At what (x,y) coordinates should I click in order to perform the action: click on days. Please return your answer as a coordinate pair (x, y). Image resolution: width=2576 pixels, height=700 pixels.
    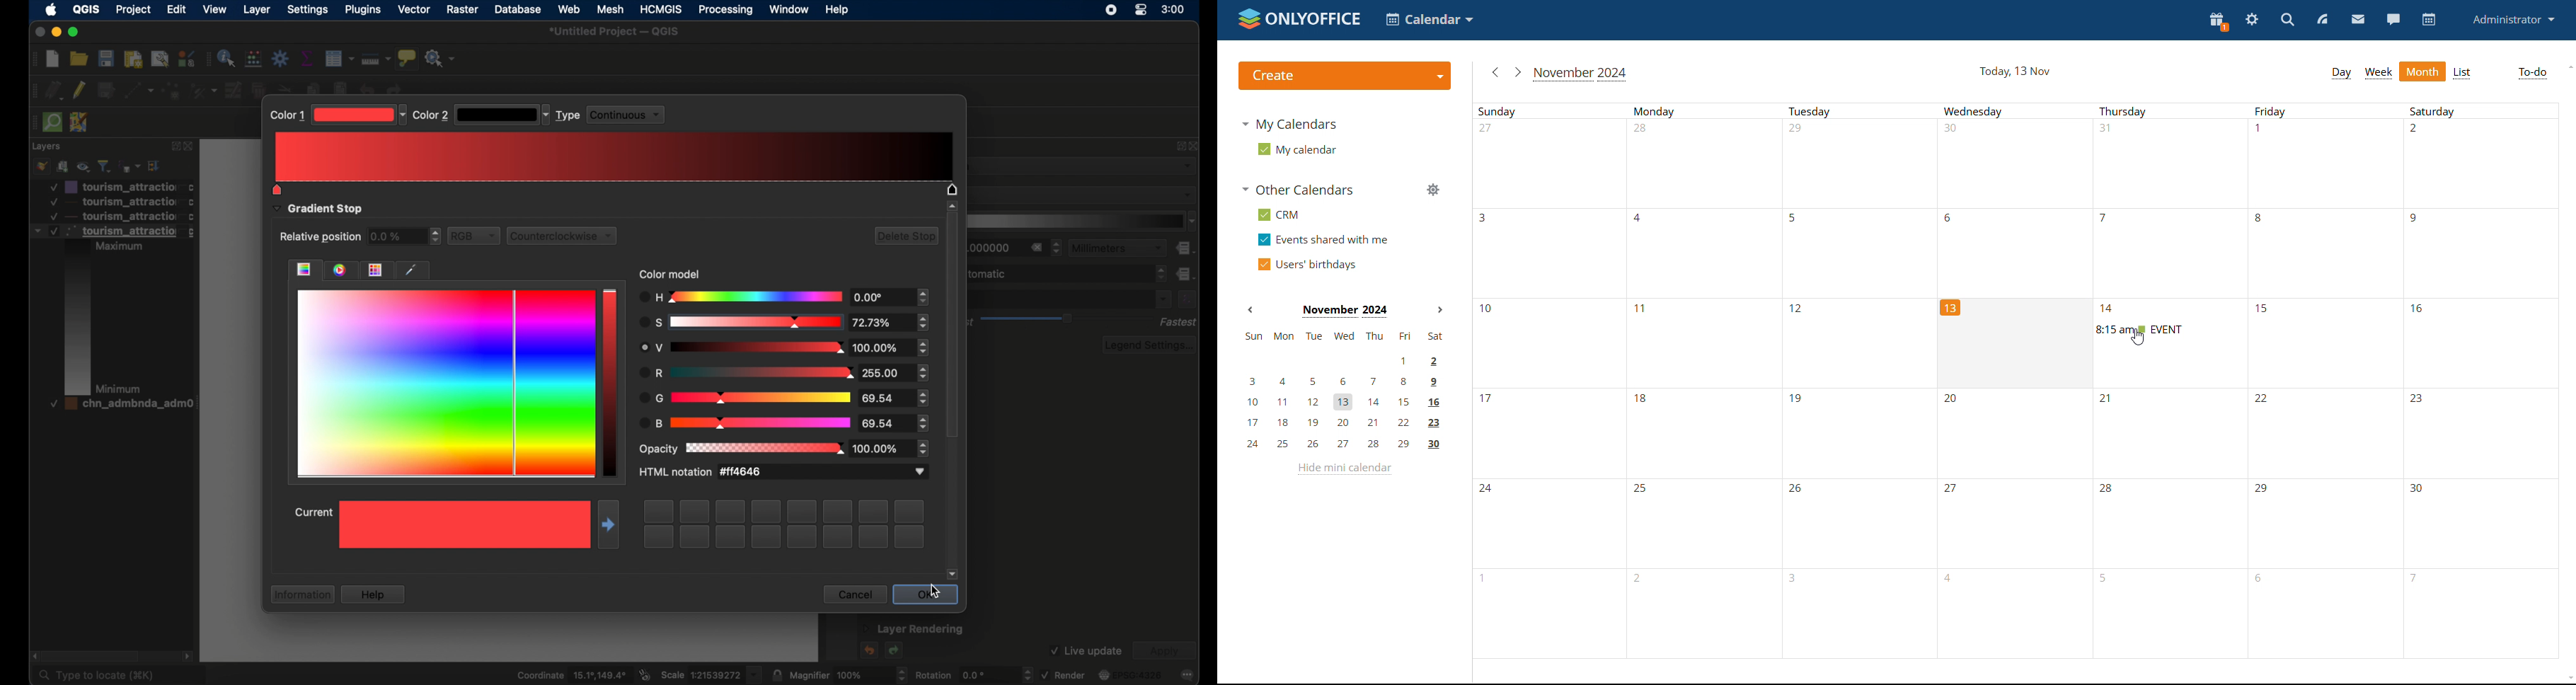
    Looking at the image, I should click on (1984, 110).